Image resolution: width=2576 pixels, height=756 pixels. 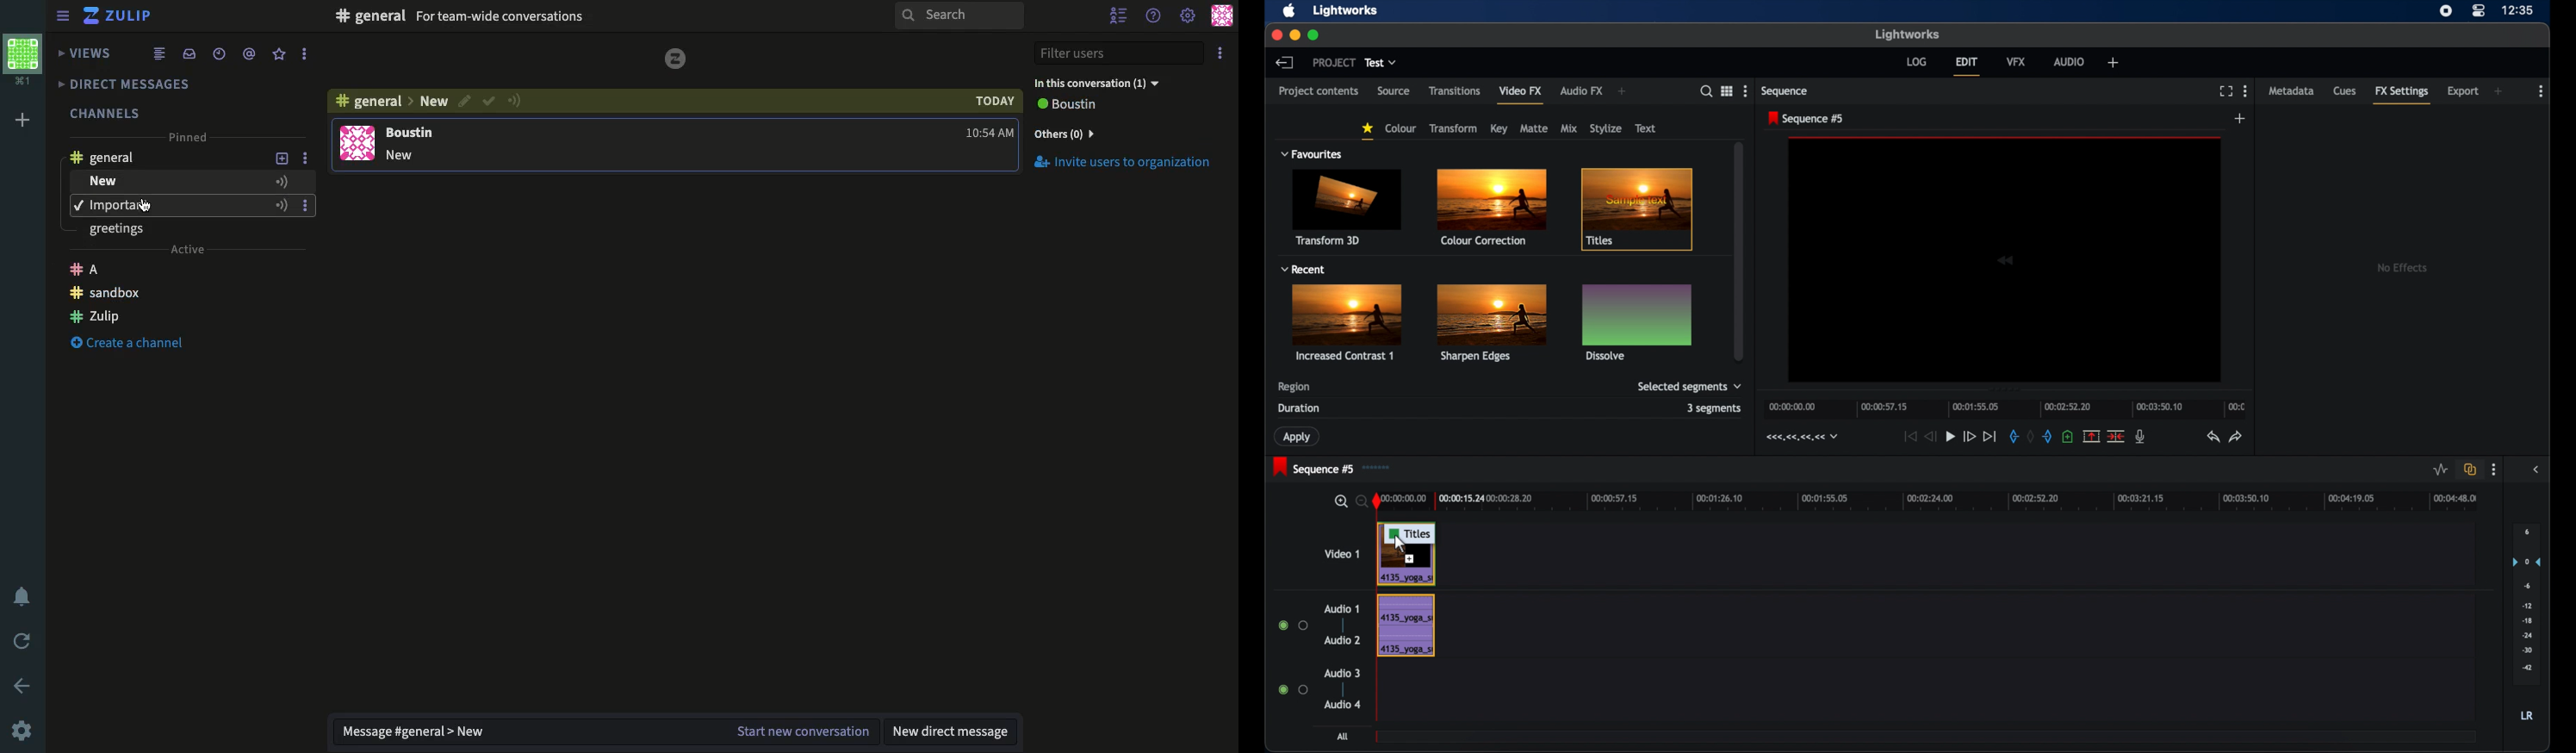 I want to click on options, so click(x=1726, y=91).